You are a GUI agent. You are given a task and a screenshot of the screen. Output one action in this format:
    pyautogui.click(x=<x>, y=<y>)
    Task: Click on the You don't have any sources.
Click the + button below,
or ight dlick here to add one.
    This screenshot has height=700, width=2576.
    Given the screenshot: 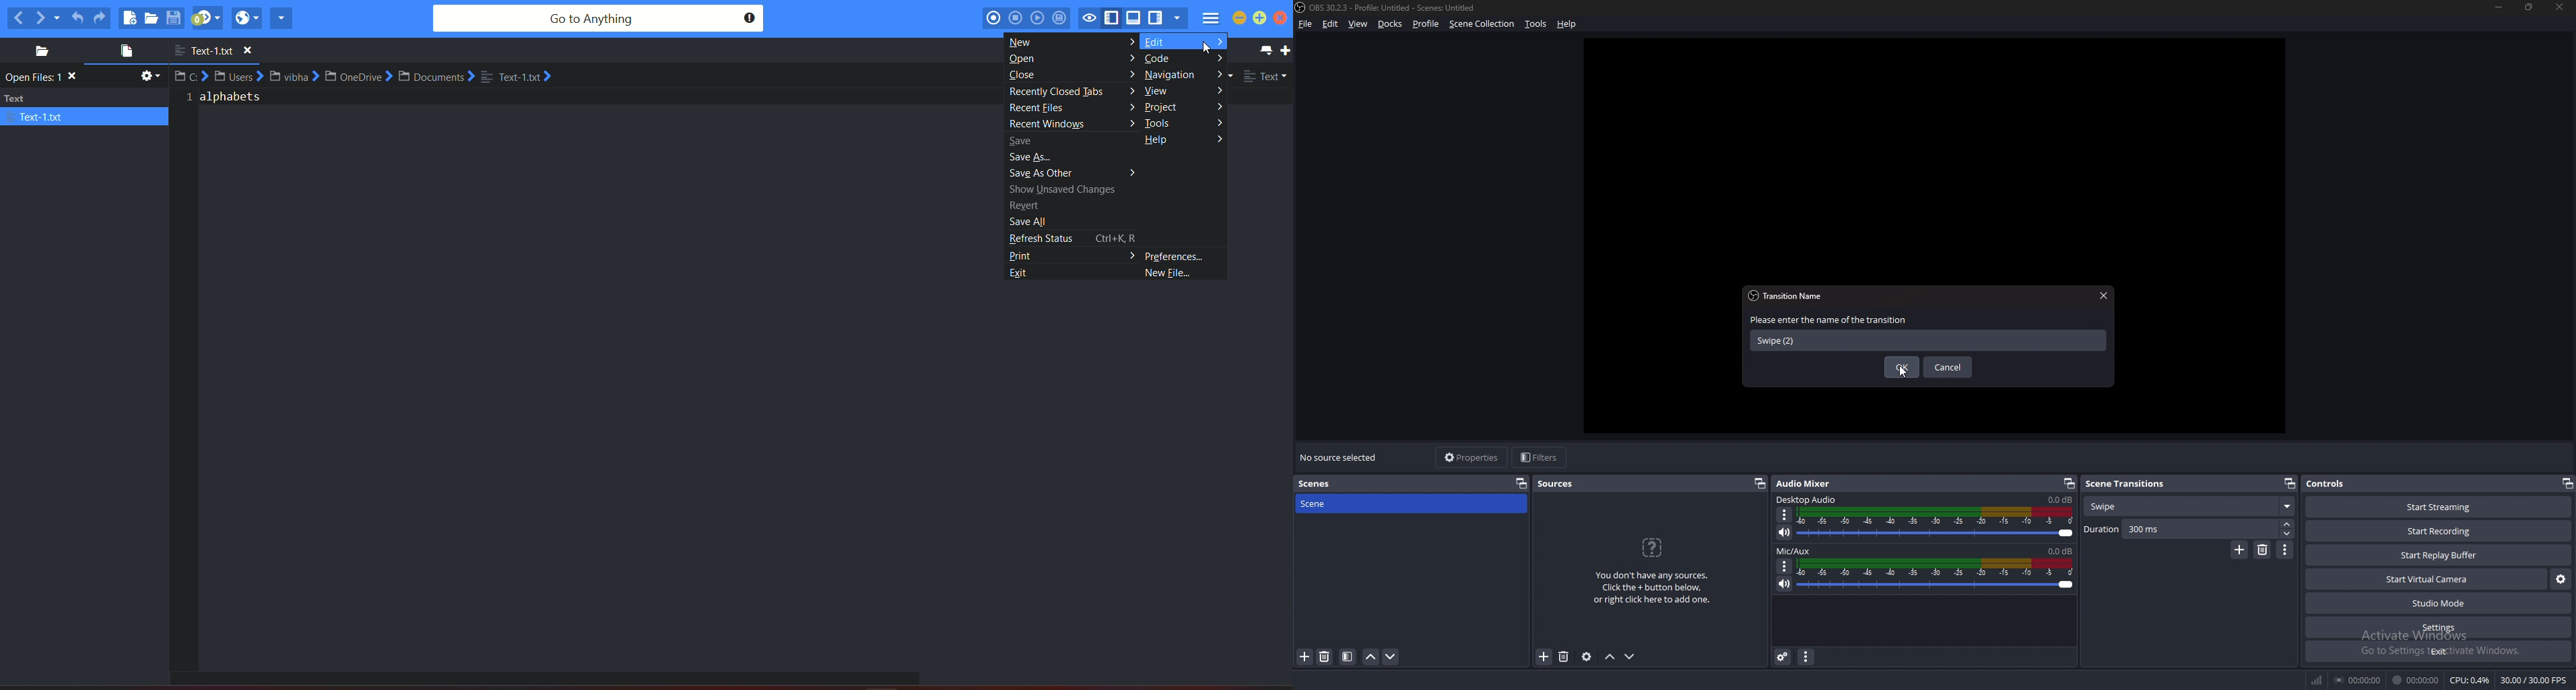 What is the action you would take?
    pyautogui.click(x=1652, y=571)
    